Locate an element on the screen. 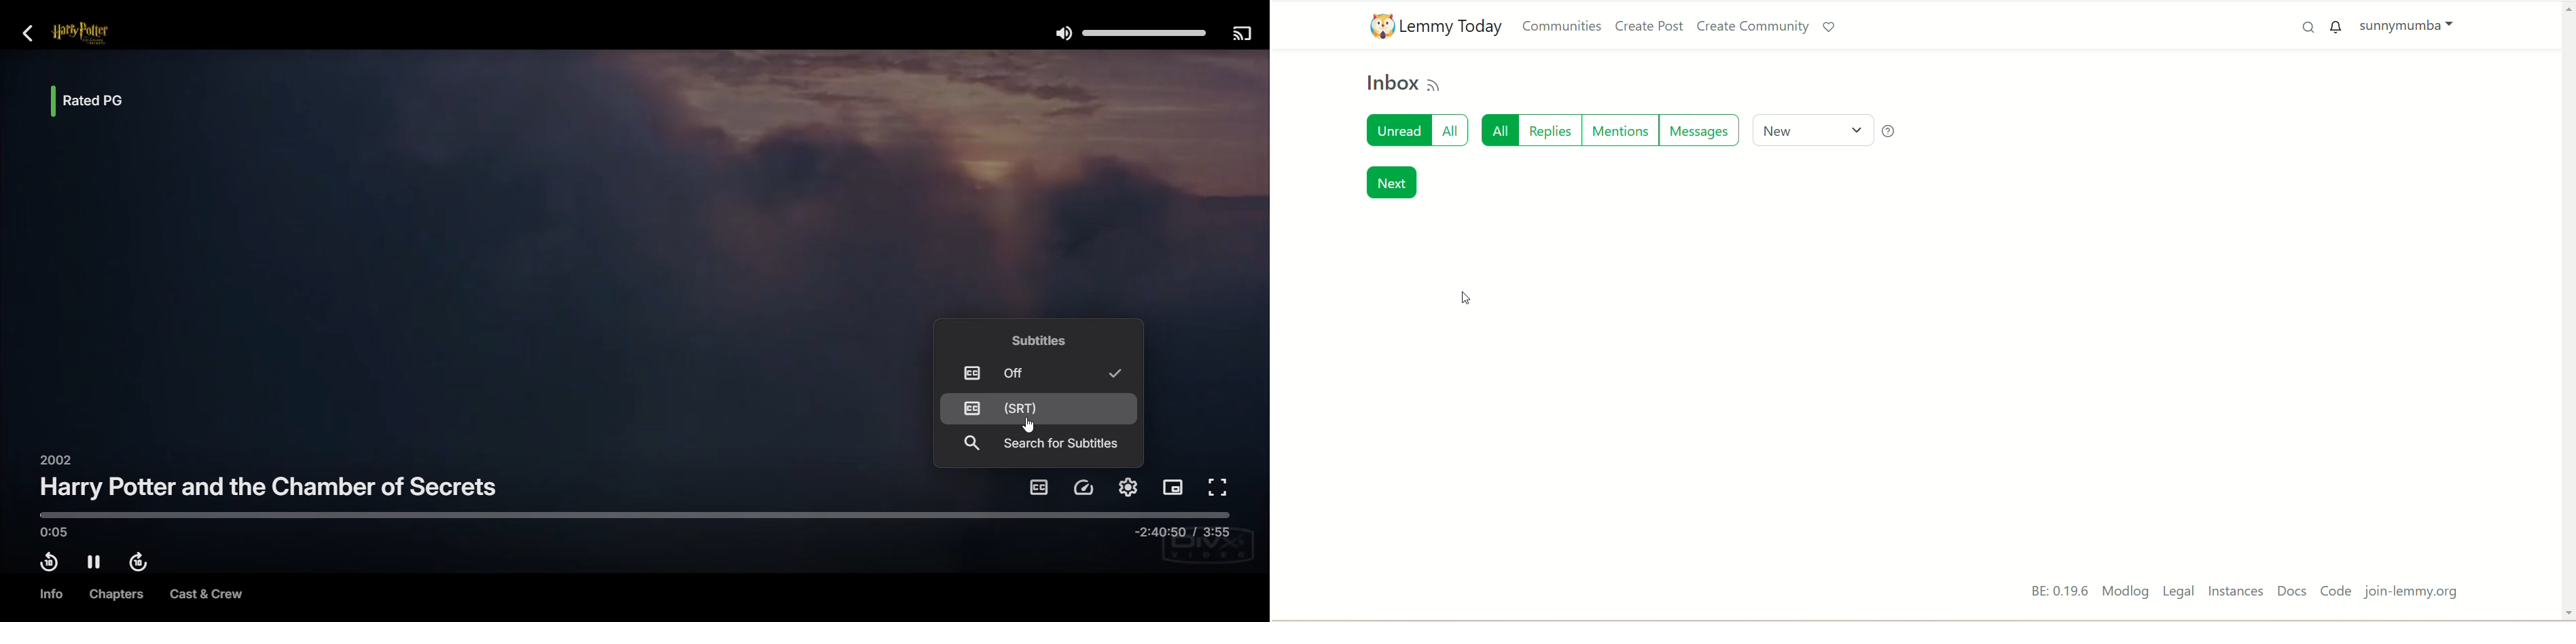  Modlog is located at coordinates (2125, 592).